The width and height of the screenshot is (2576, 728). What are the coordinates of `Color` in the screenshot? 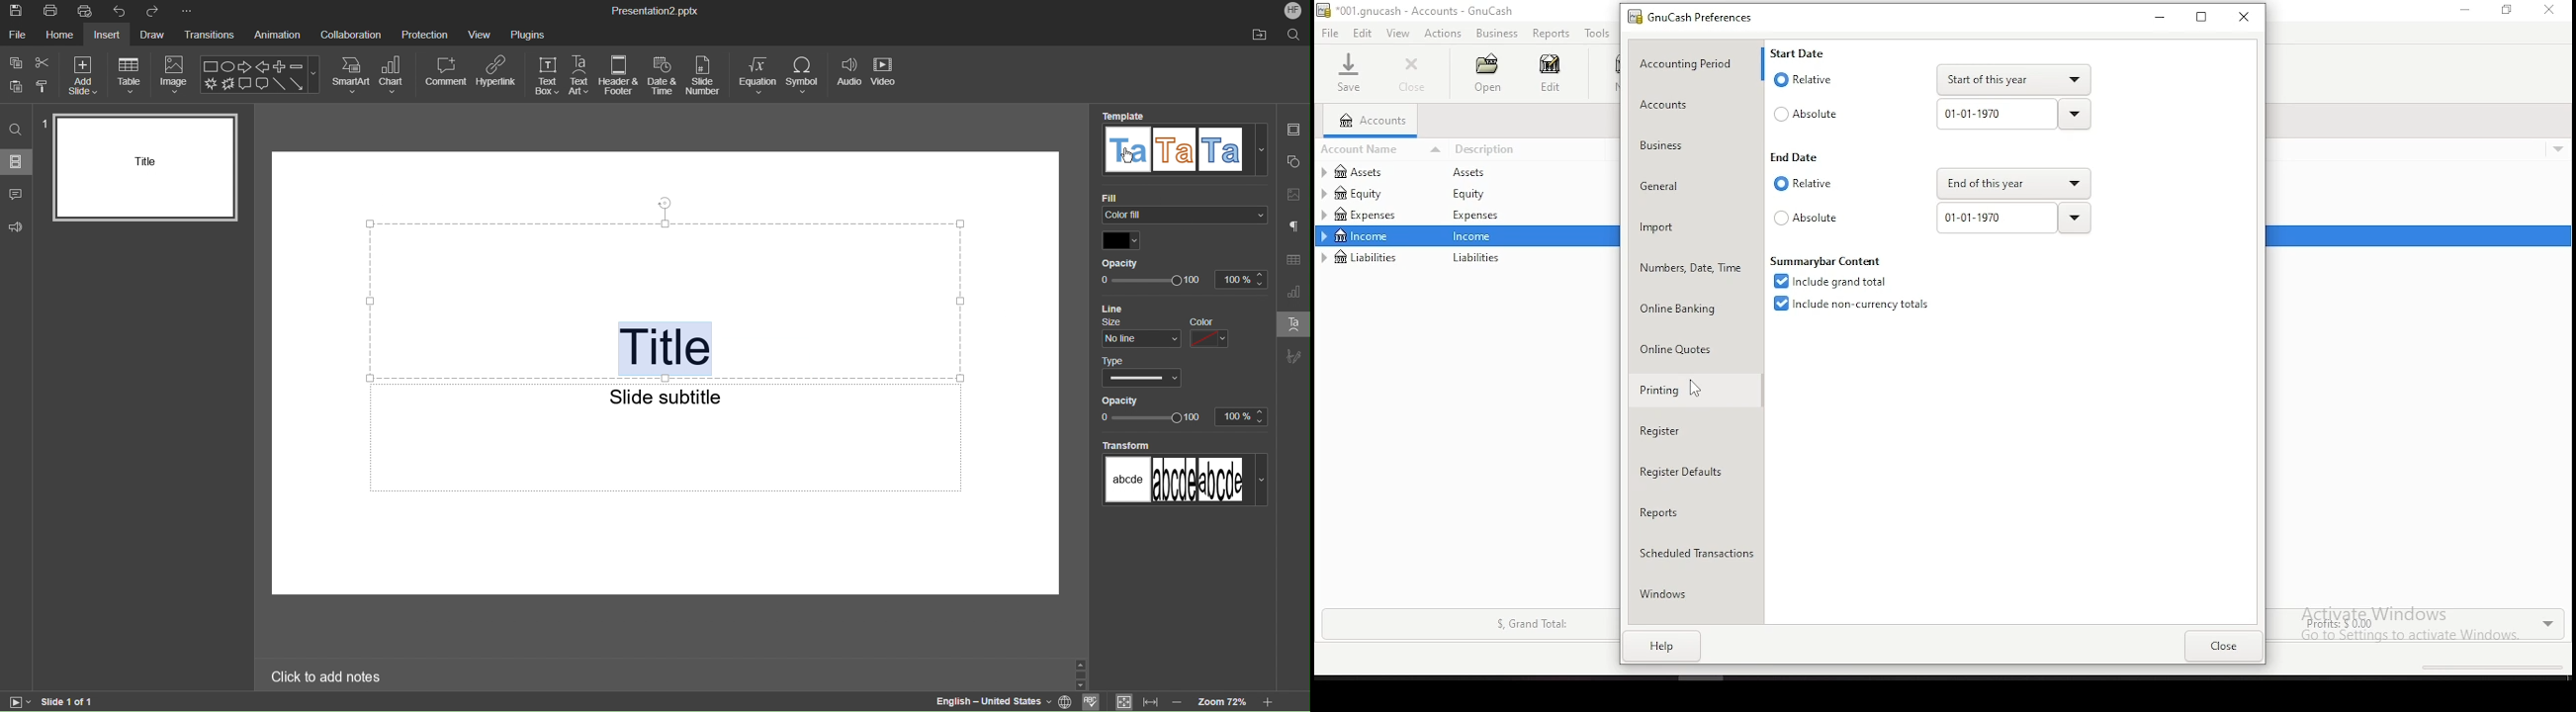 It's located at (1222, 333).